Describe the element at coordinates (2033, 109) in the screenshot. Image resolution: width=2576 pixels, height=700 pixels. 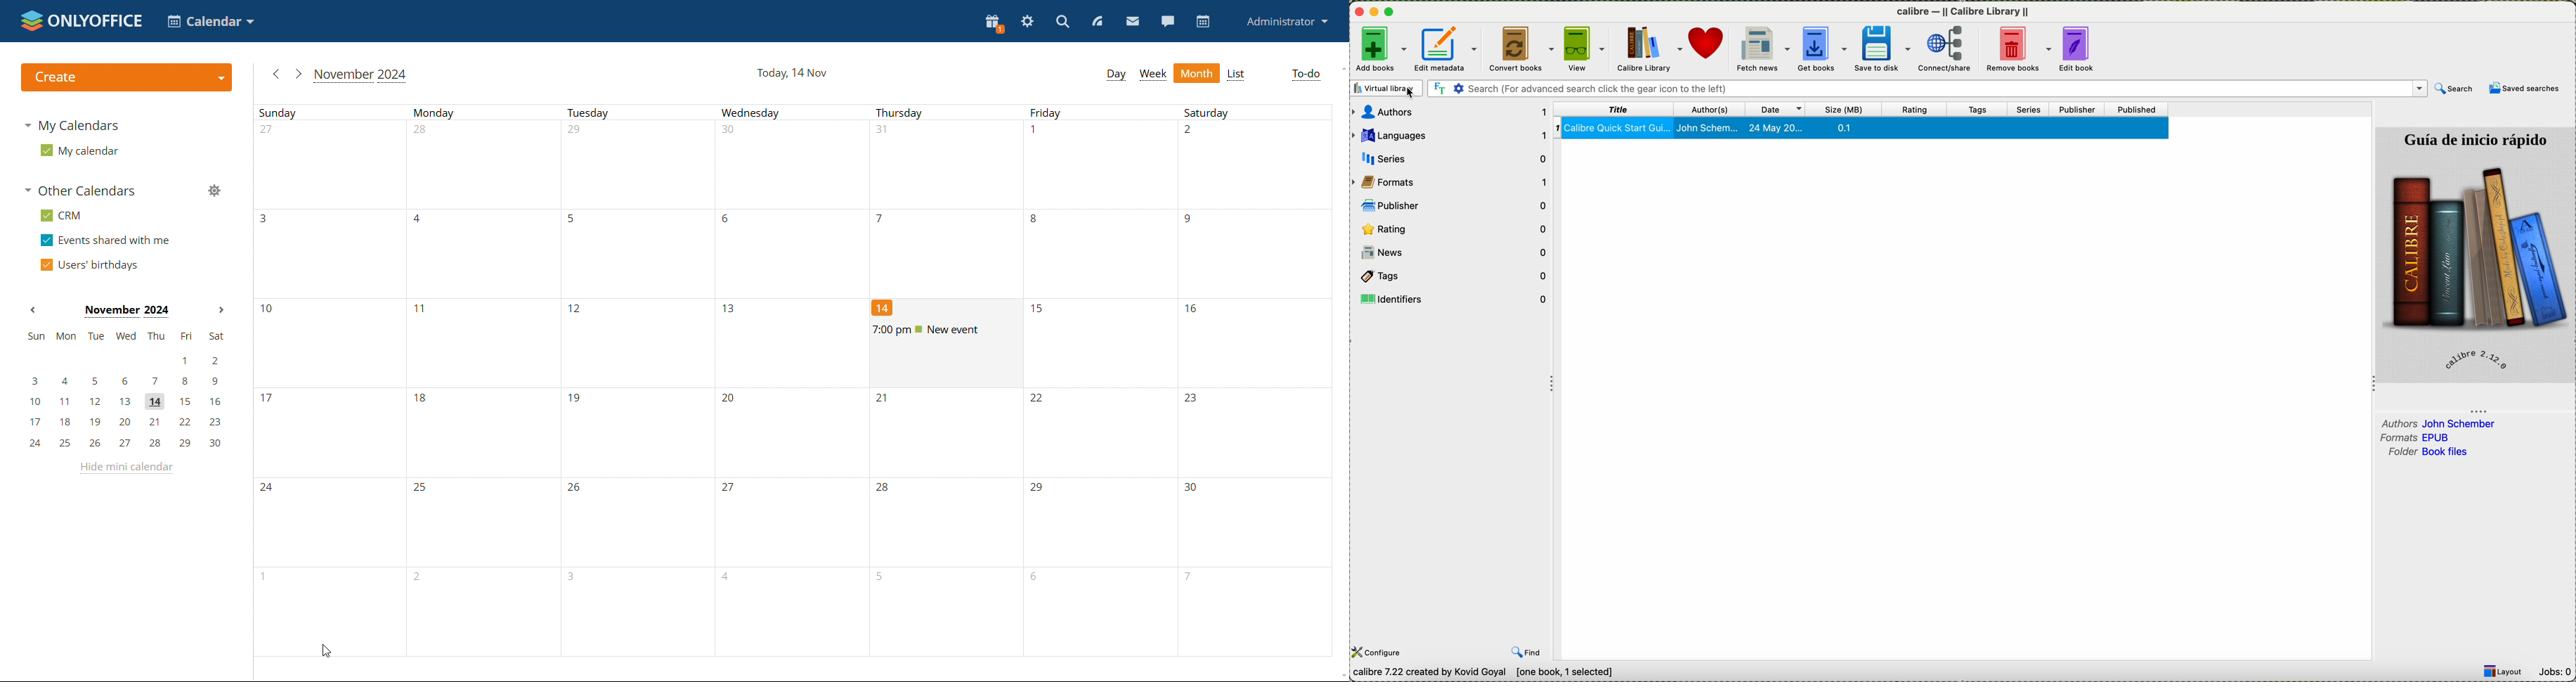
I see `series` at that location.